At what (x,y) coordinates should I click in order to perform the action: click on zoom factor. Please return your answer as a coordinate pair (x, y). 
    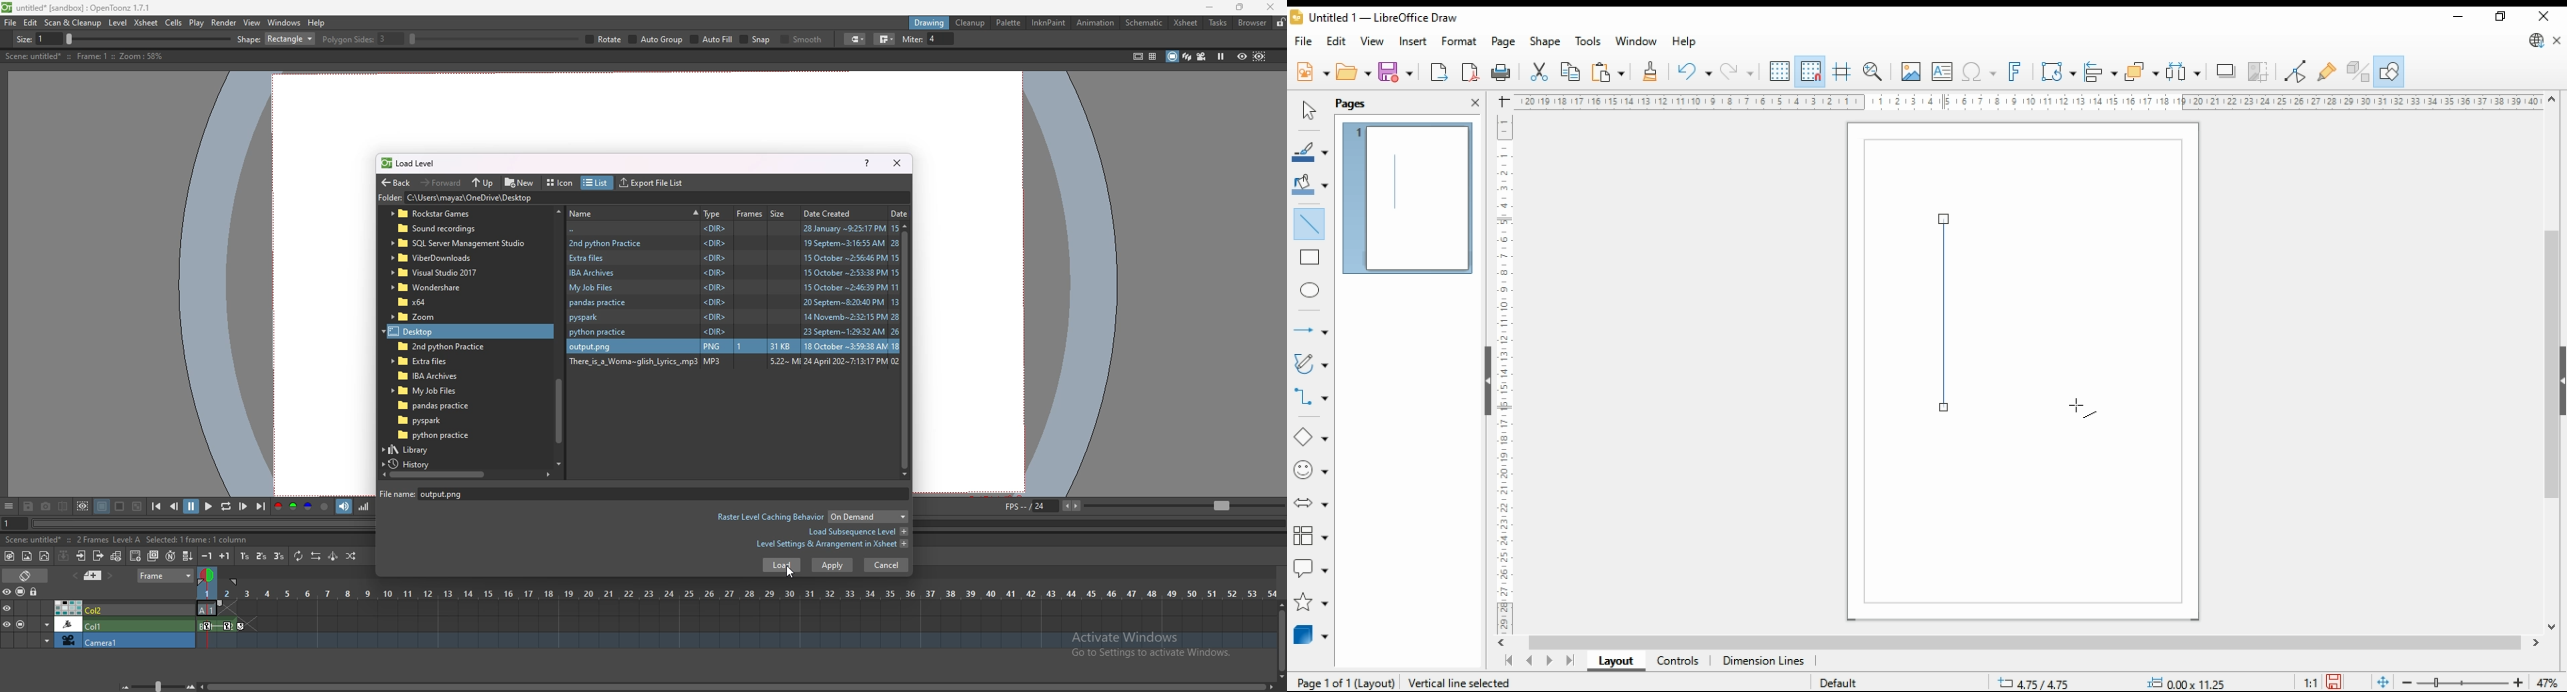
    Looking at the image, I should click on (2549, 683).